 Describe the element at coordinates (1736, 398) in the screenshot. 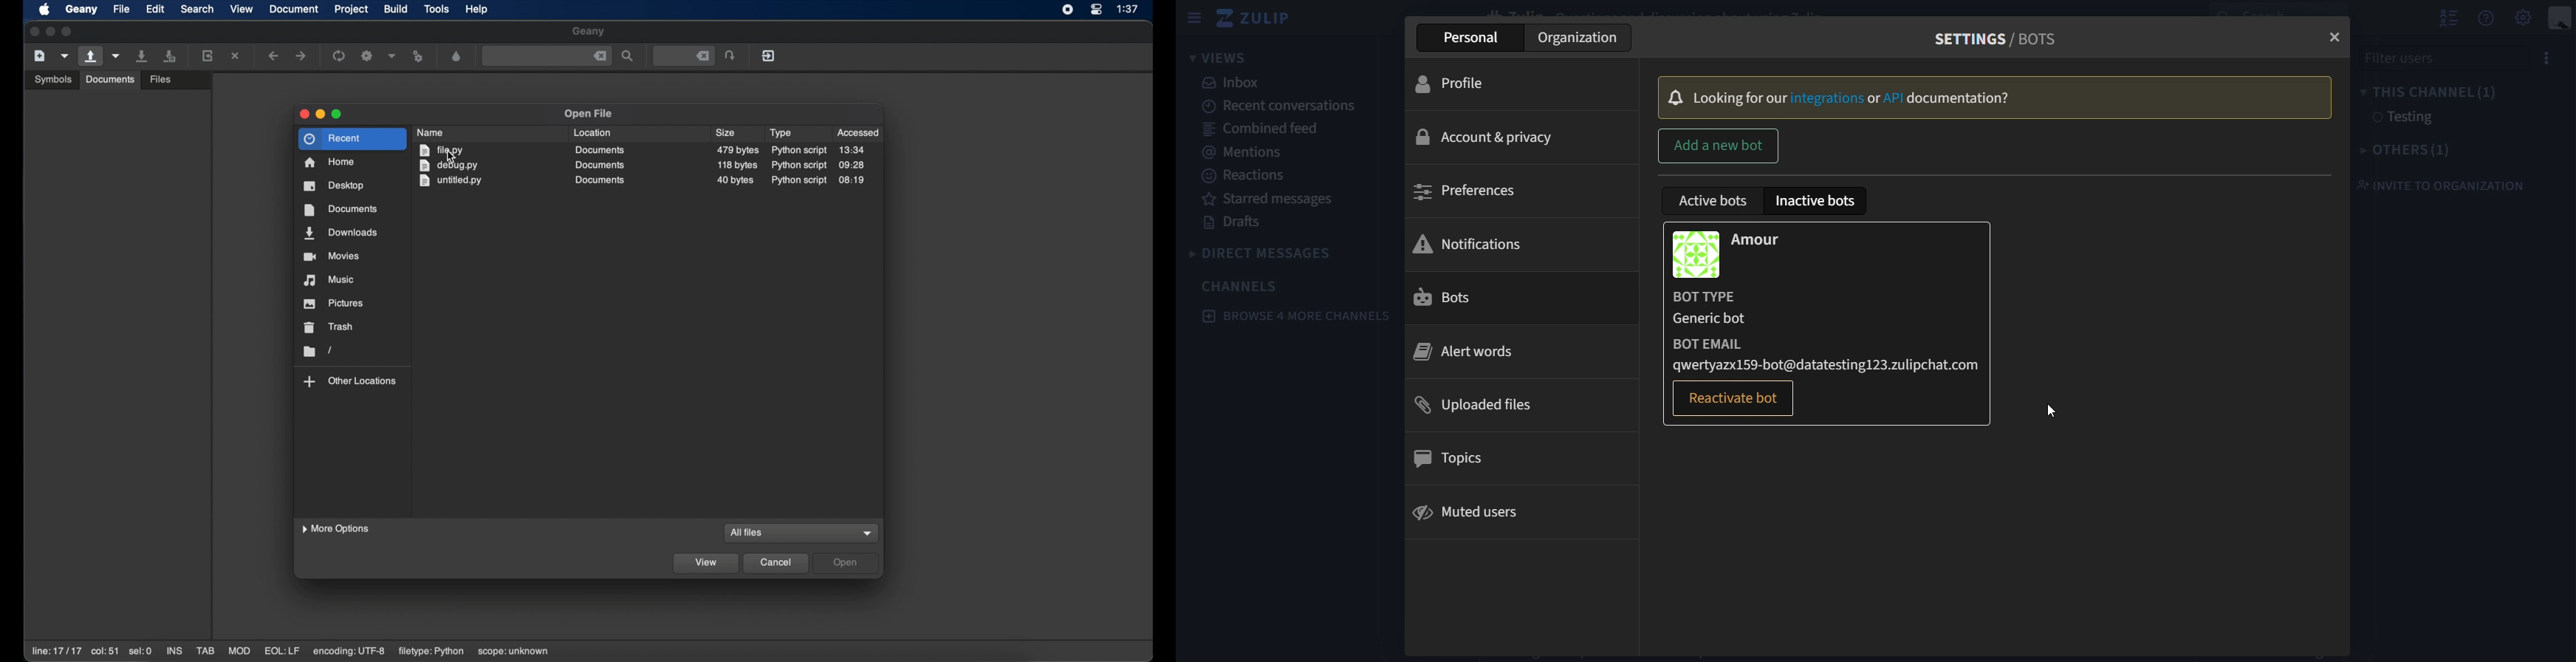

I see `reactivate bot` at that location.